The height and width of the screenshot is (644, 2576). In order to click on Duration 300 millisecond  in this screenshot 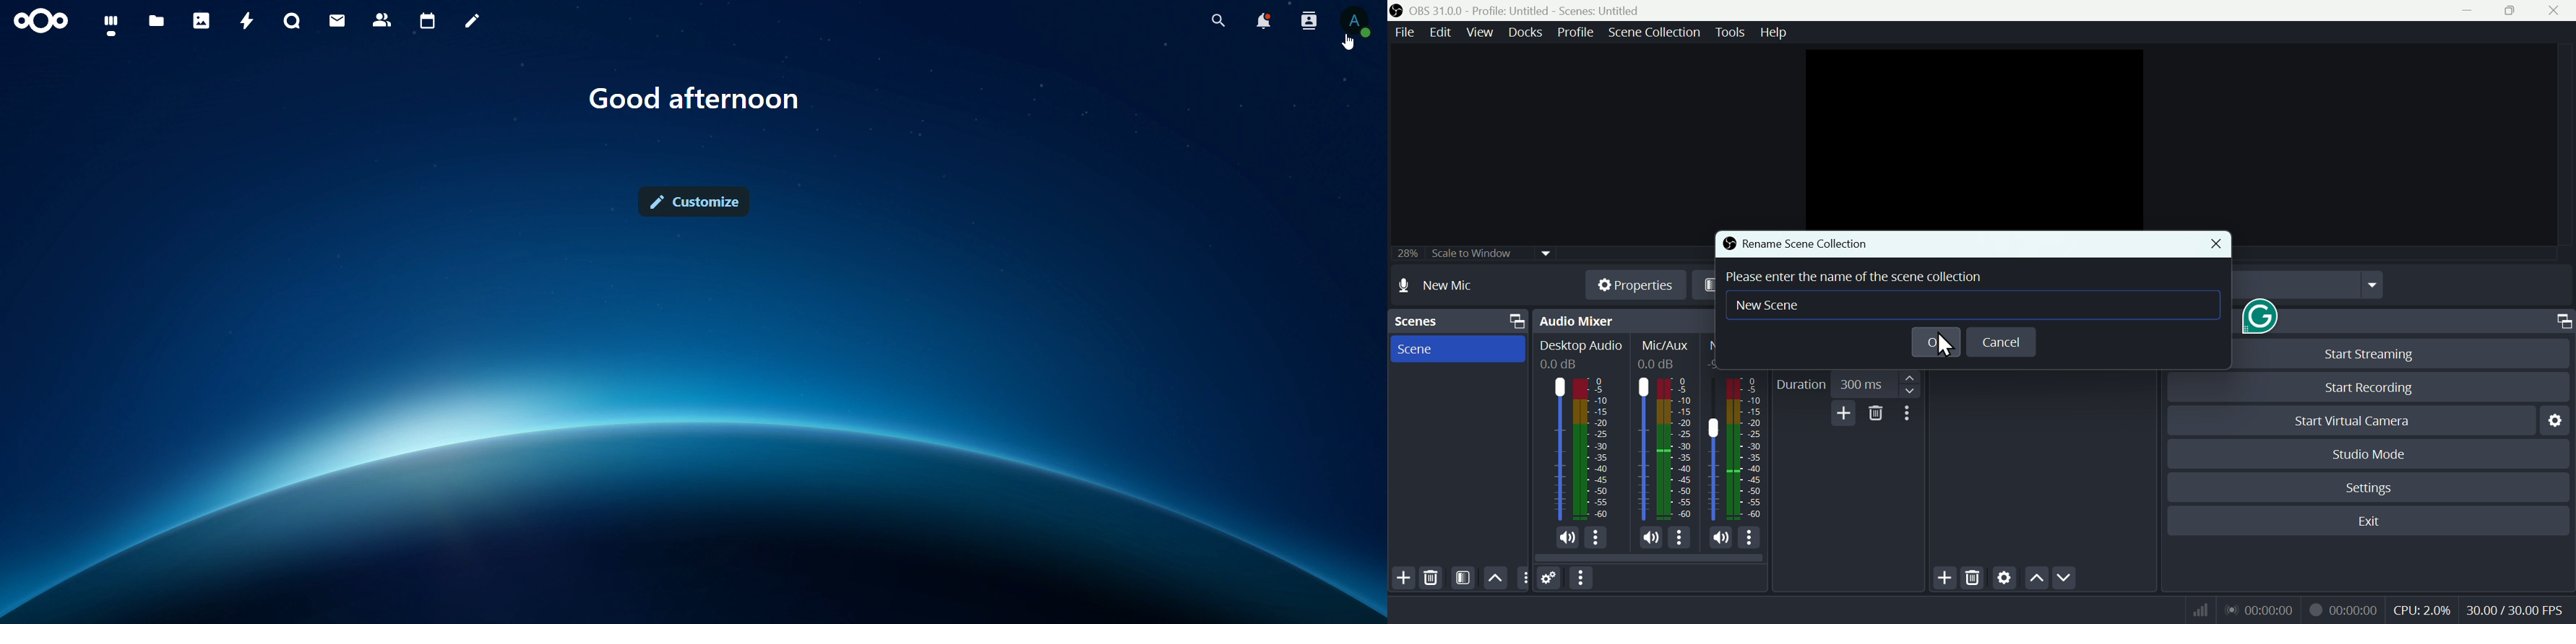, I will do `click(1847, 382)`.